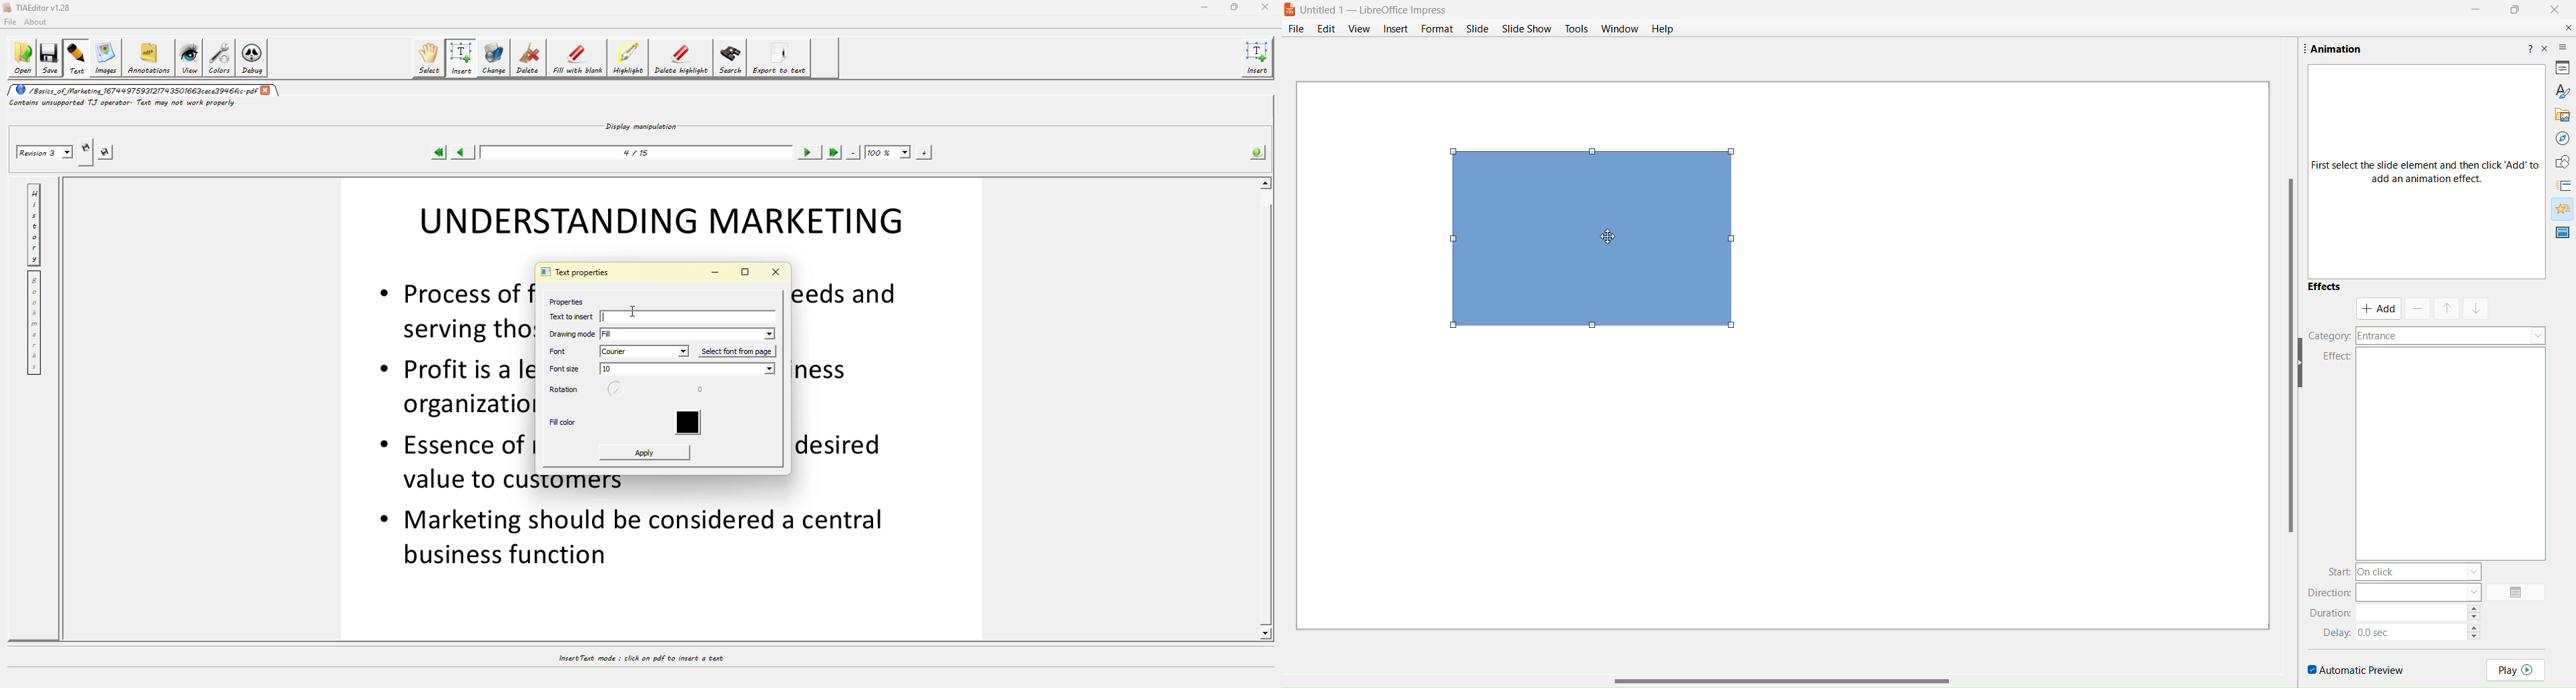  What do you see at coordinates (2413, 611) in the screenshot?
I see `time` at bounding box center [2413, 611].